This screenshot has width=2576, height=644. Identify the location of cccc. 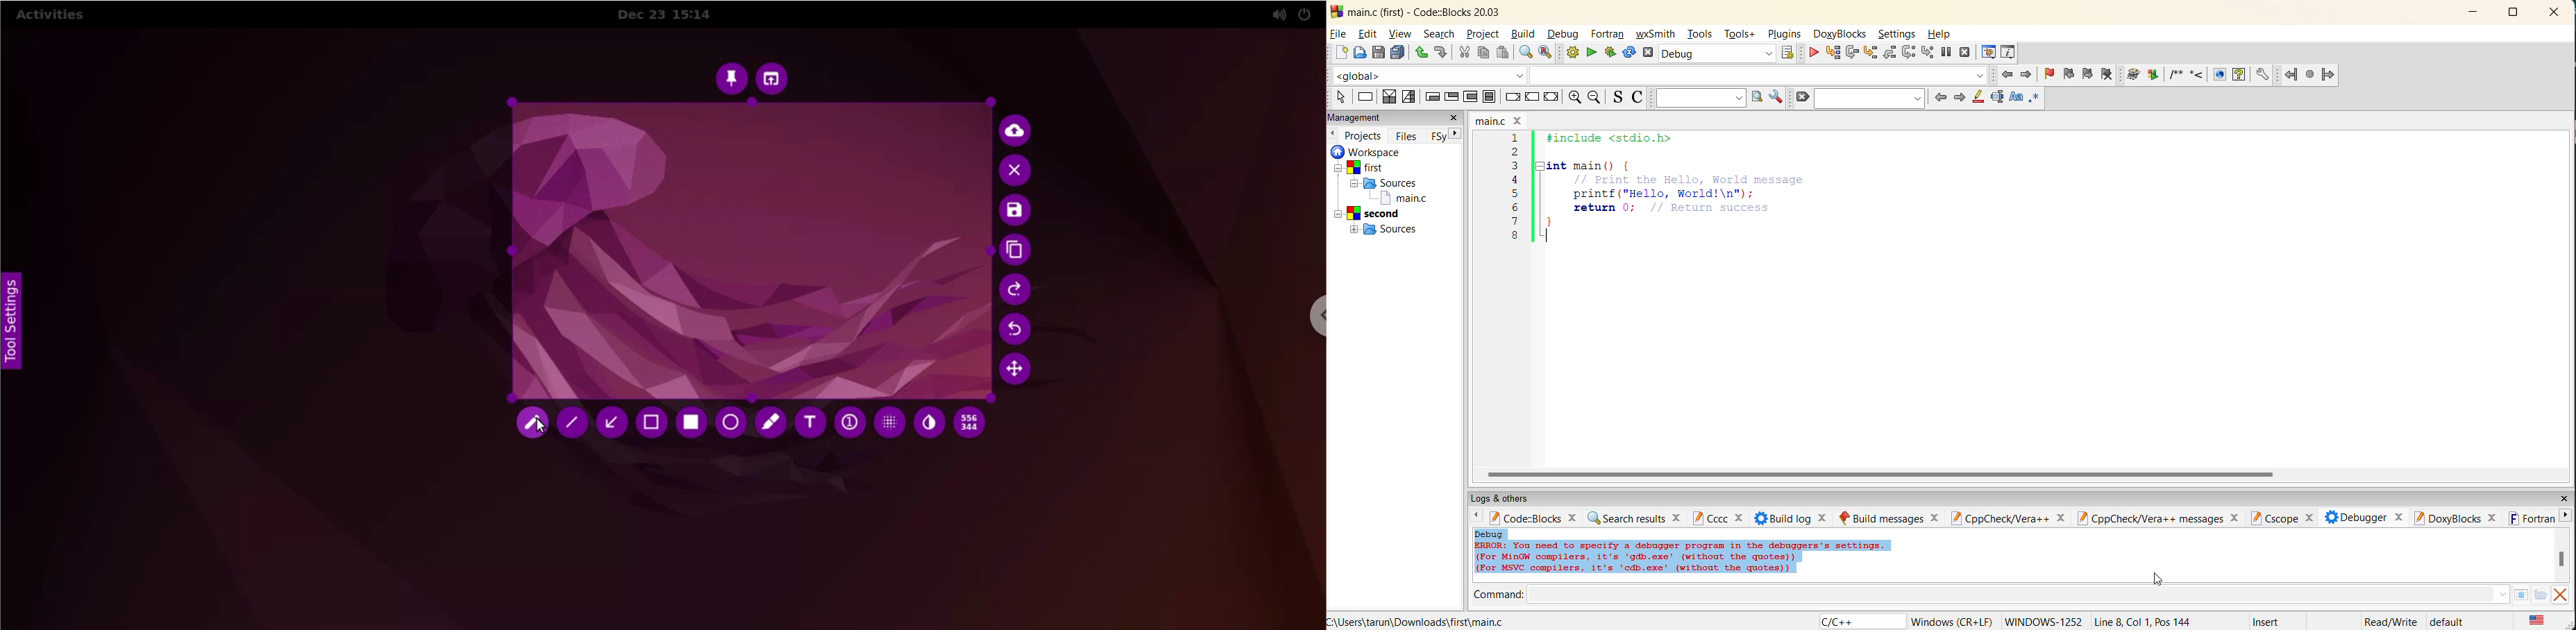
(1719, 518).